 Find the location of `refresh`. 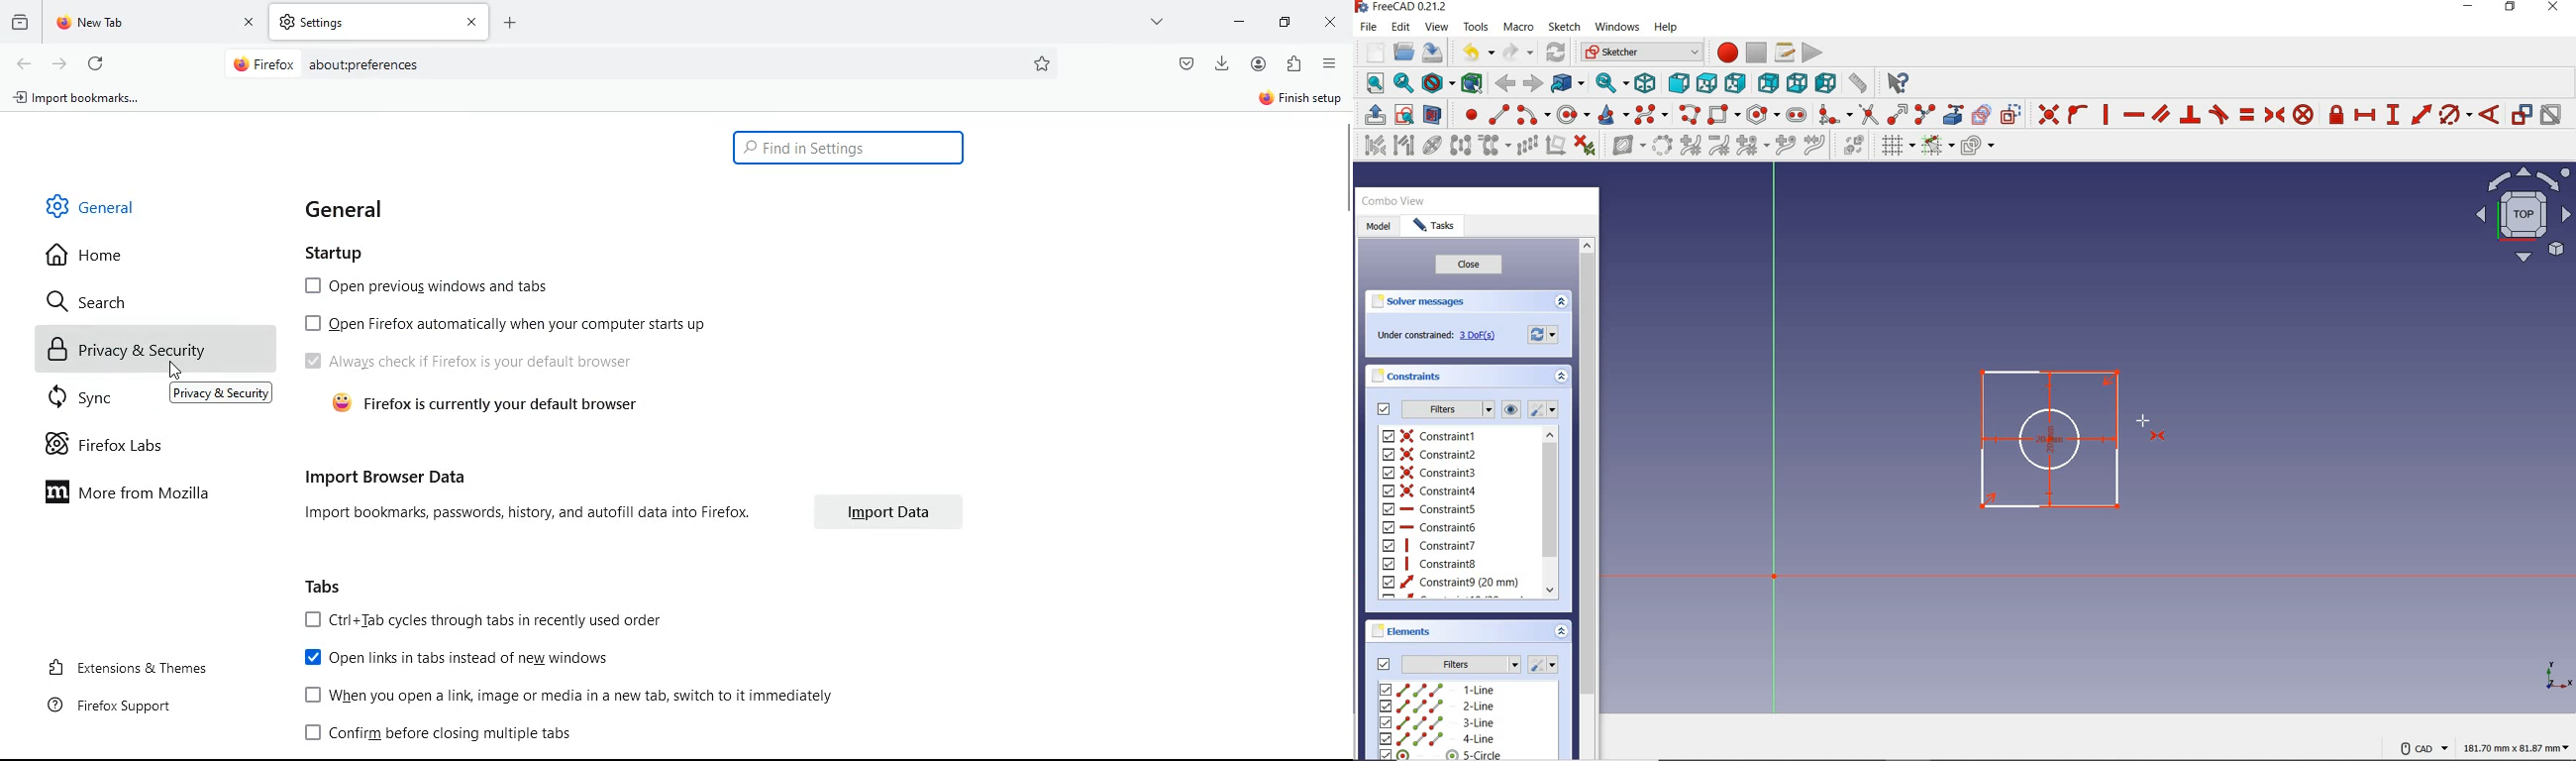

refresh is located at coordinates (1557, 52).